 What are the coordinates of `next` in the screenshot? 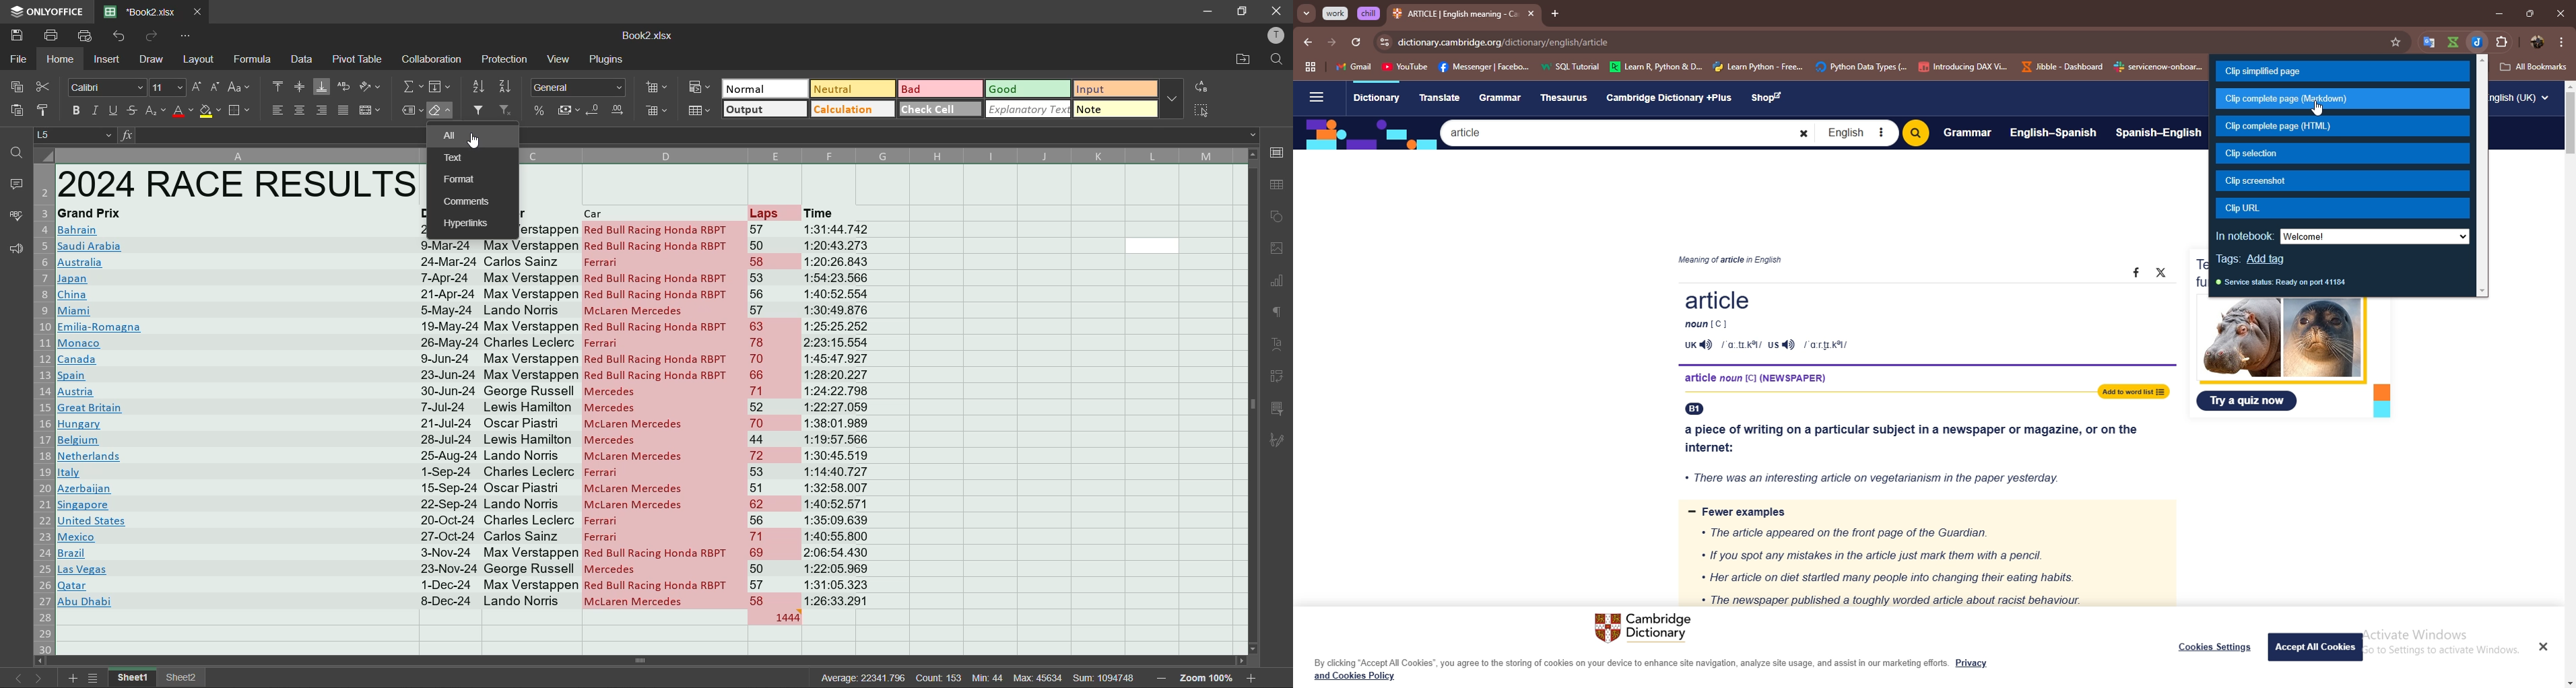 It's located at (41, 678).